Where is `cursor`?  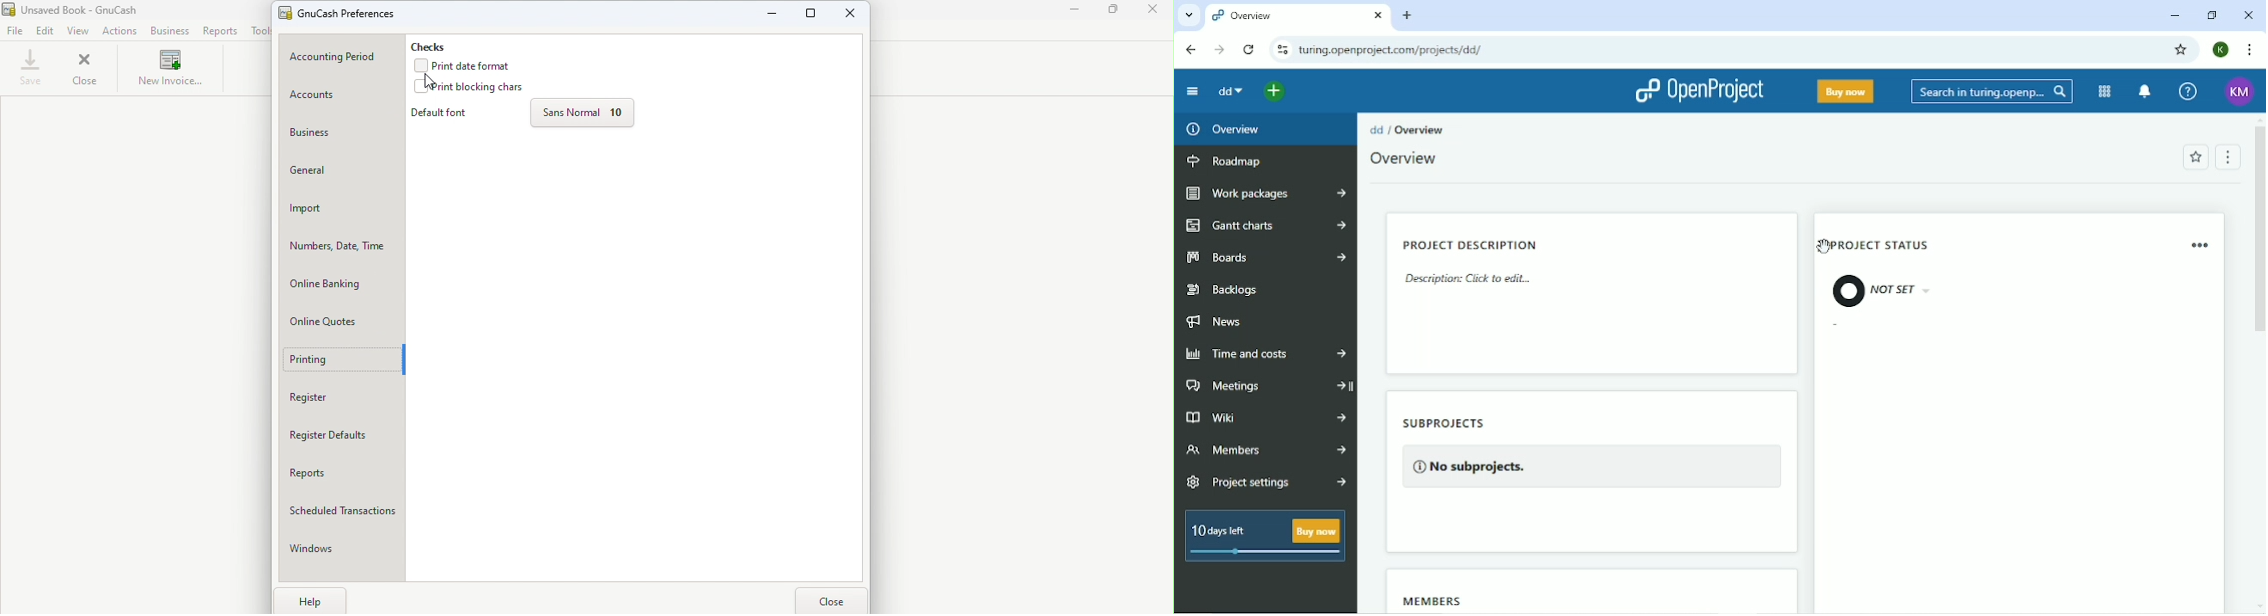
cursor is located at coordinates (429, 83).